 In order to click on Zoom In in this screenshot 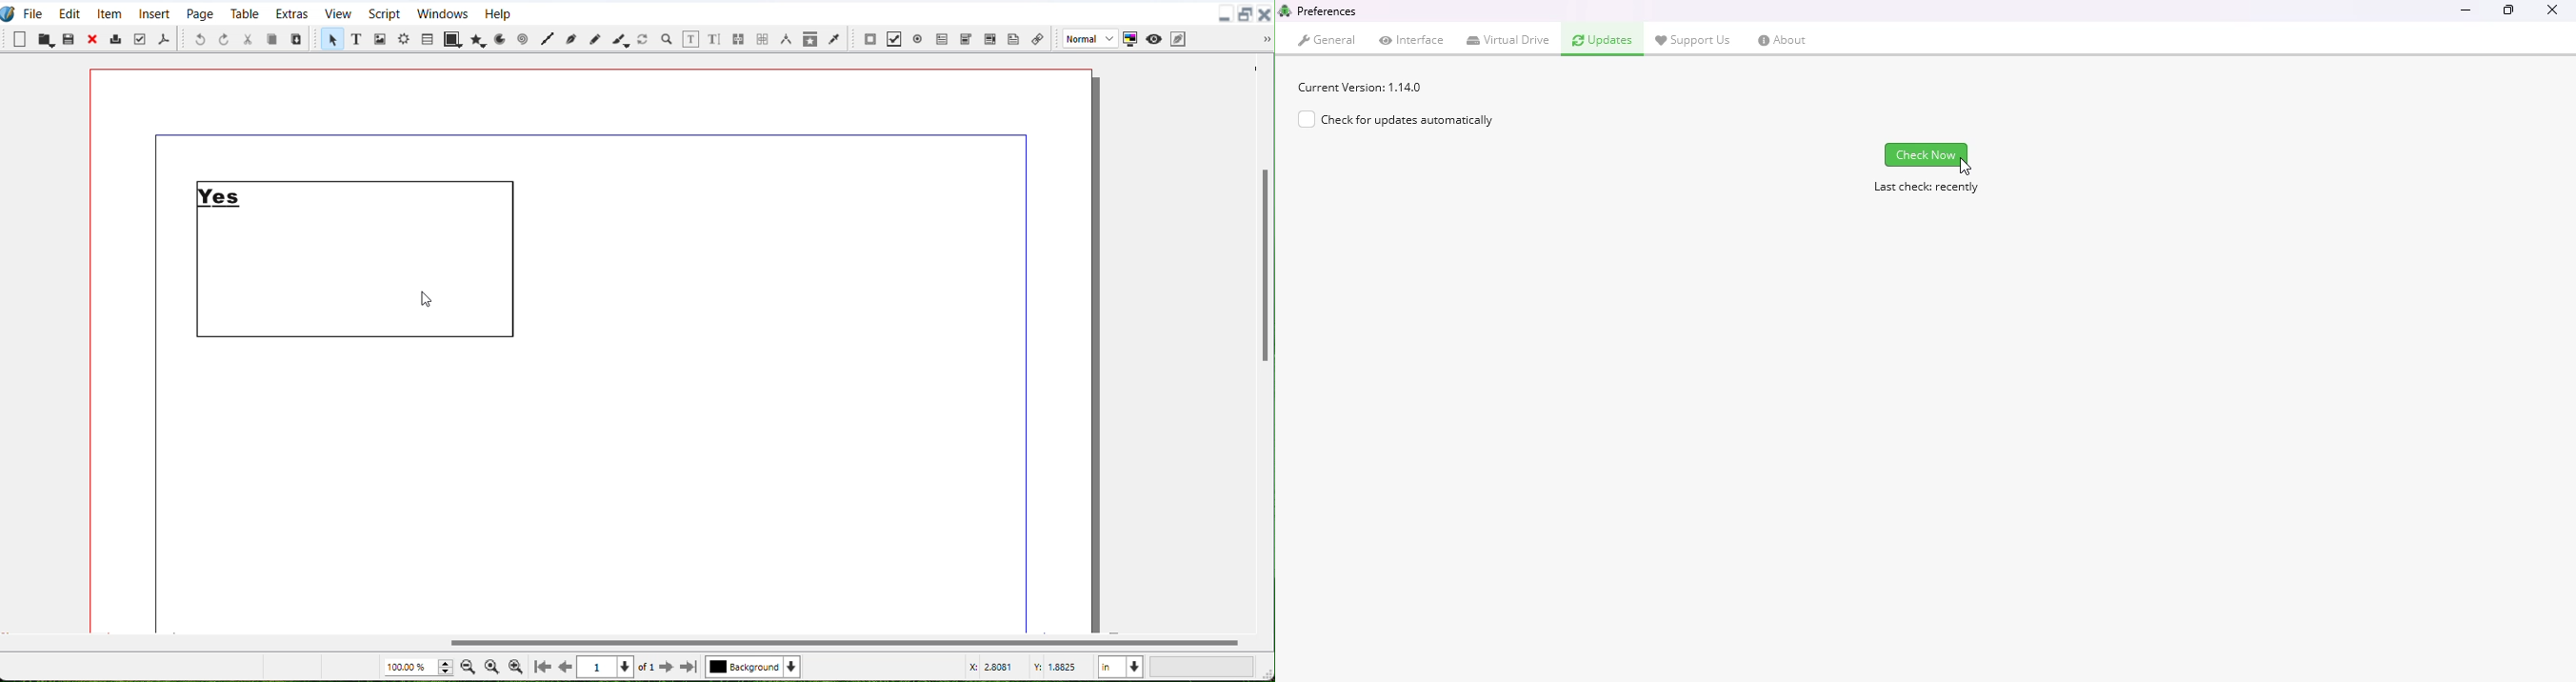, I will do `click(516, 666)`.